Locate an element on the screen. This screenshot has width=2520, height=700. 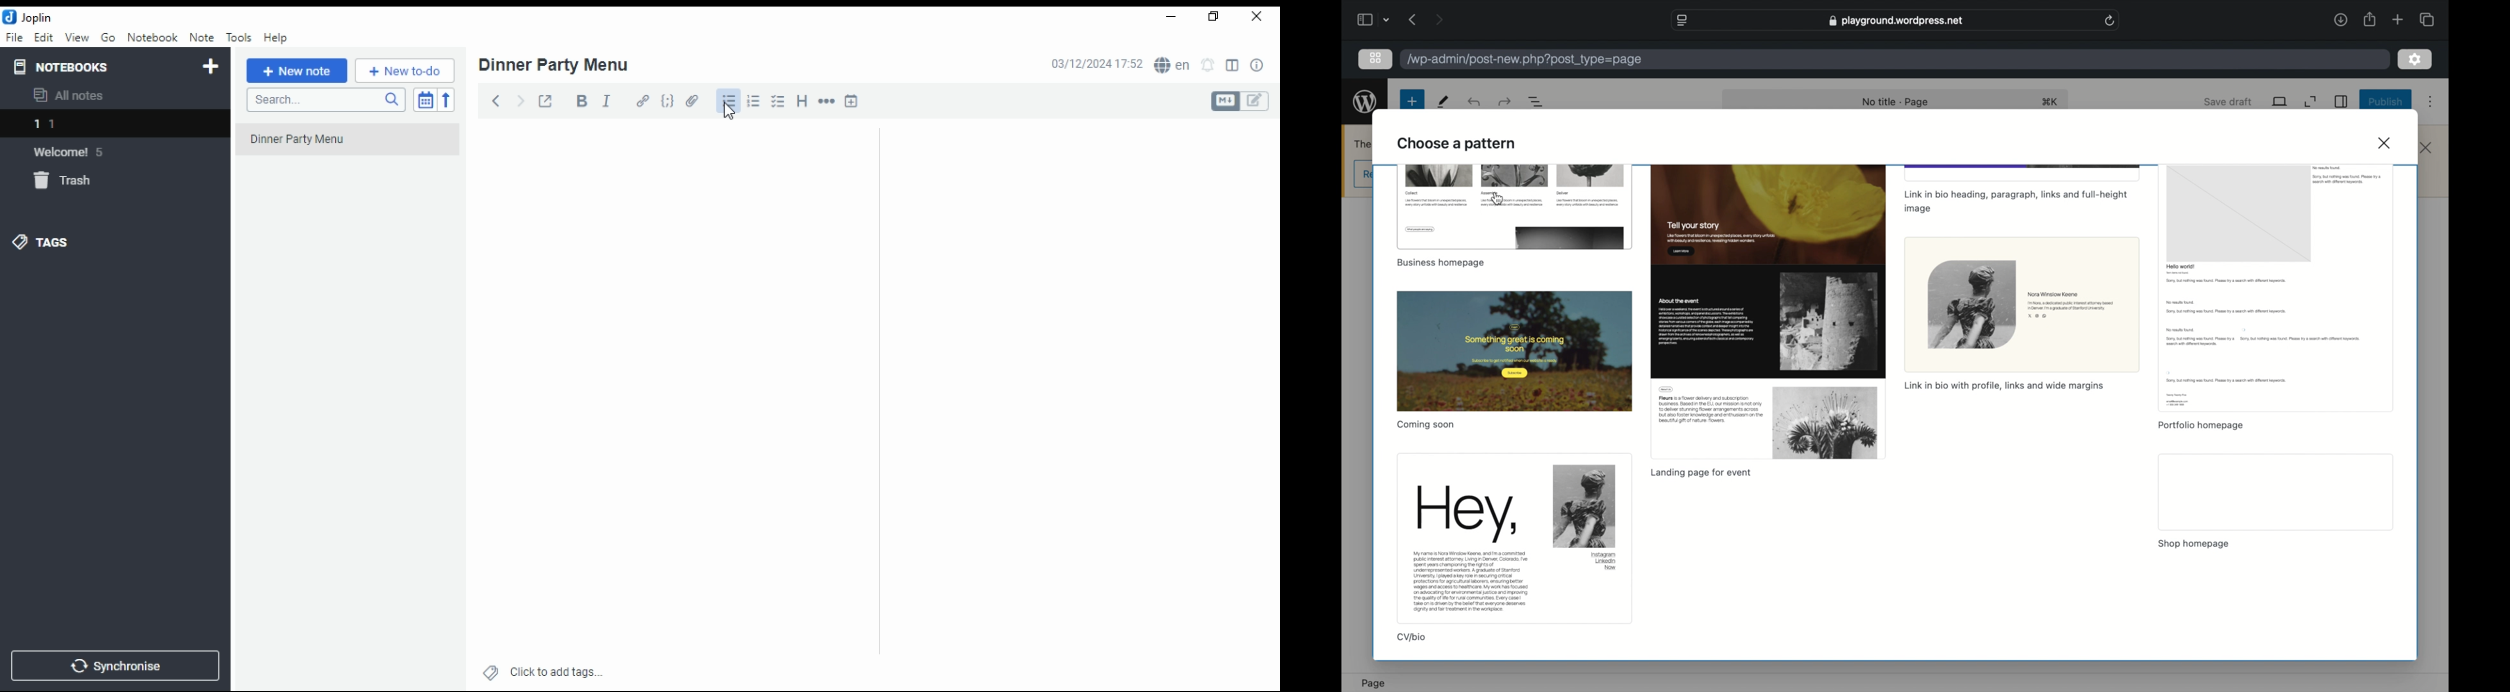
code is located at coordinates (670, 103).